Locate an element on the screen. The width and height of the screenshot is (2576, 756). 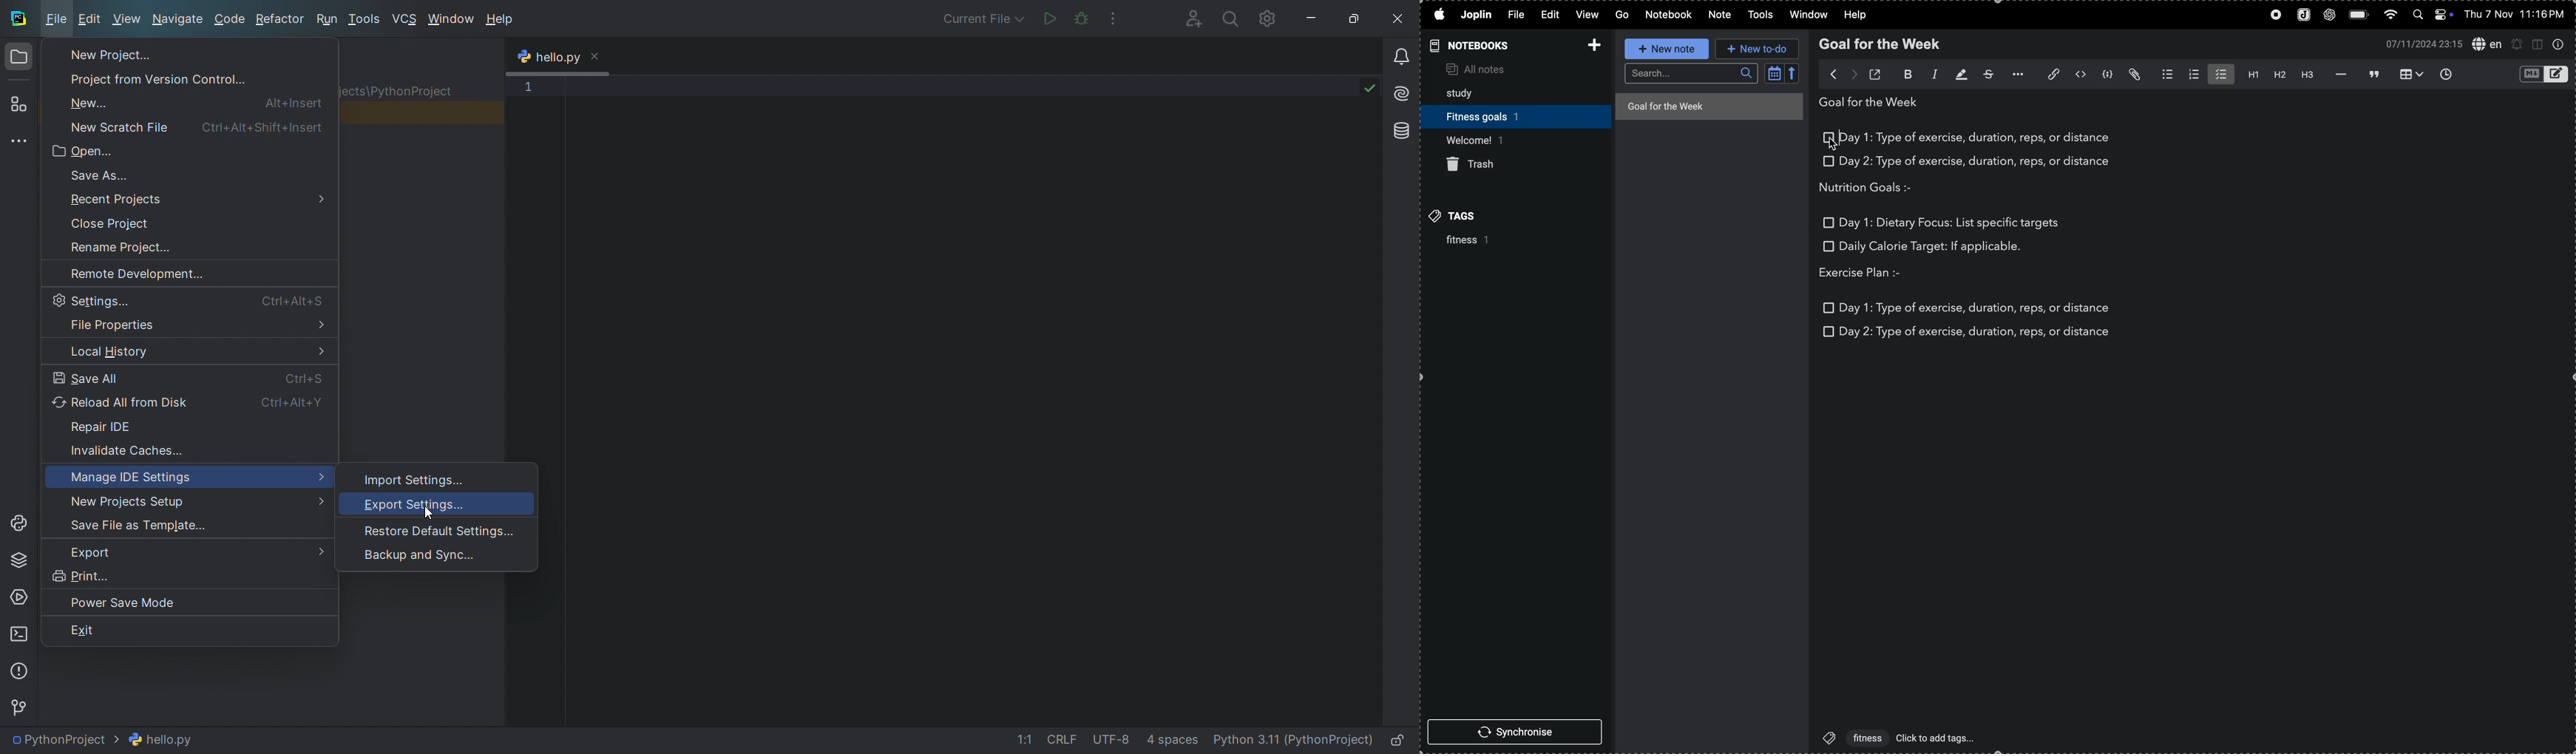
spell check is located at coordinates (2485, 45).